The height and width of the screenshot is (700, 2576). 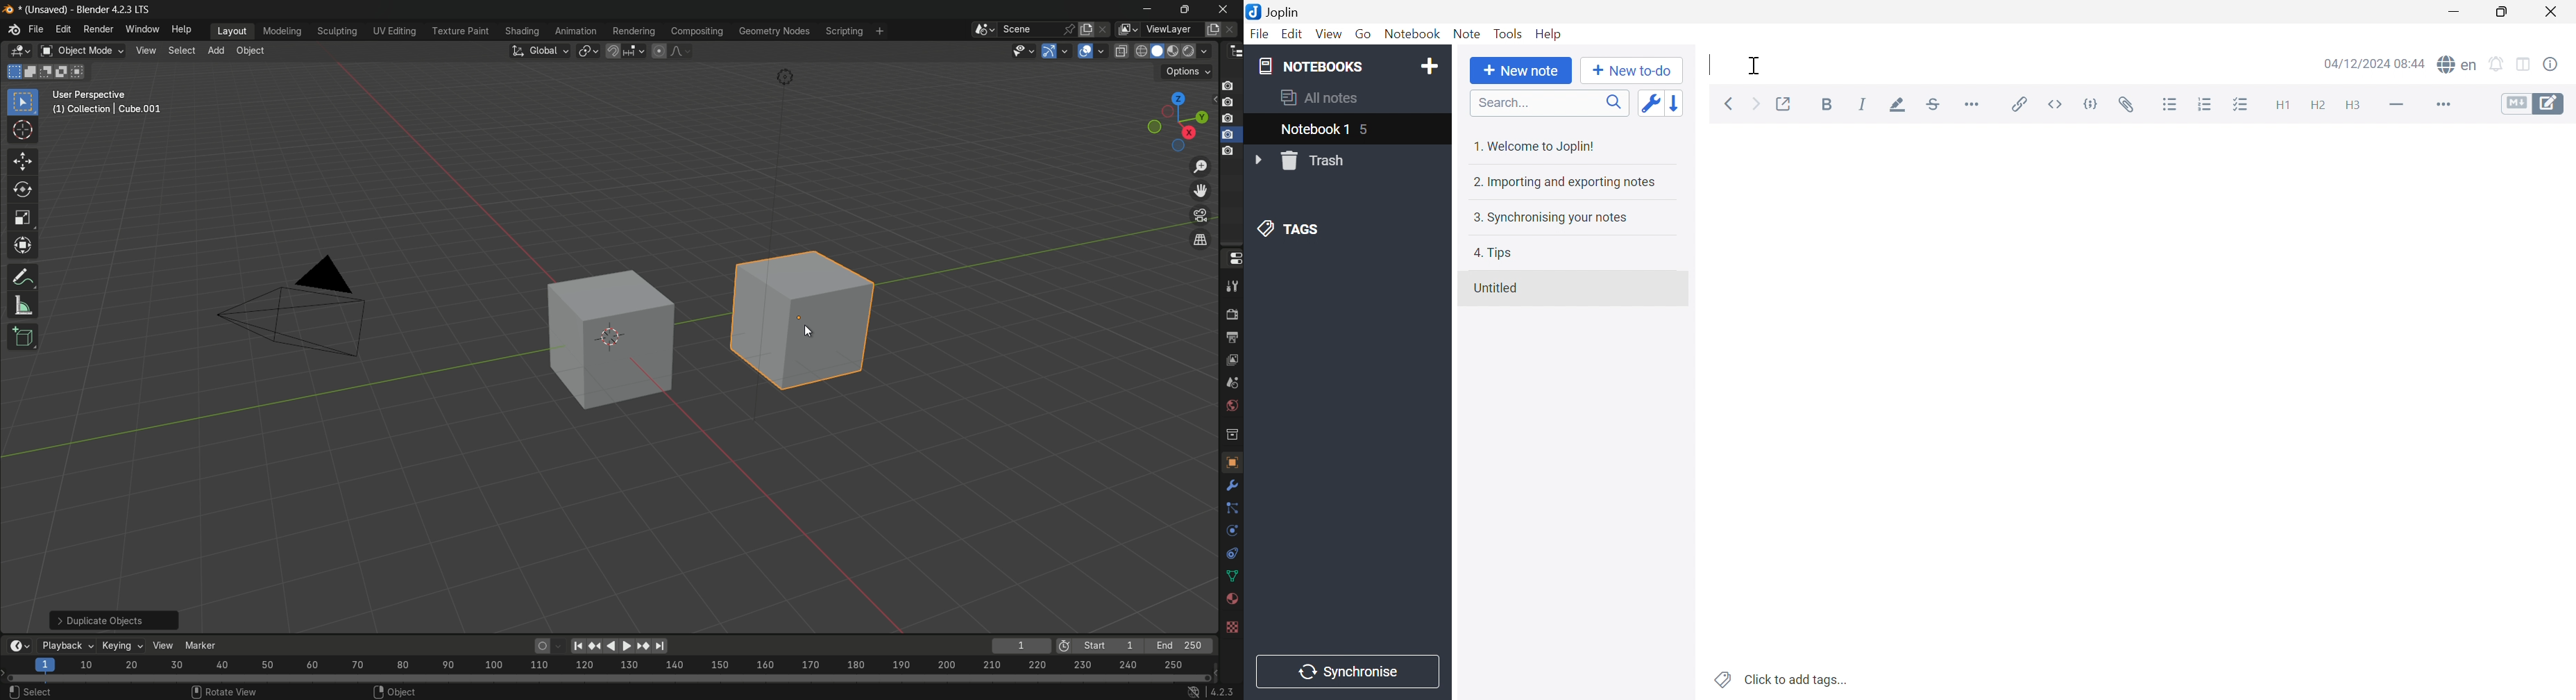 What do you see at coordinates (1231, 483) in the screenshot?
I see `modifier` at bounding box center [1231, 483].